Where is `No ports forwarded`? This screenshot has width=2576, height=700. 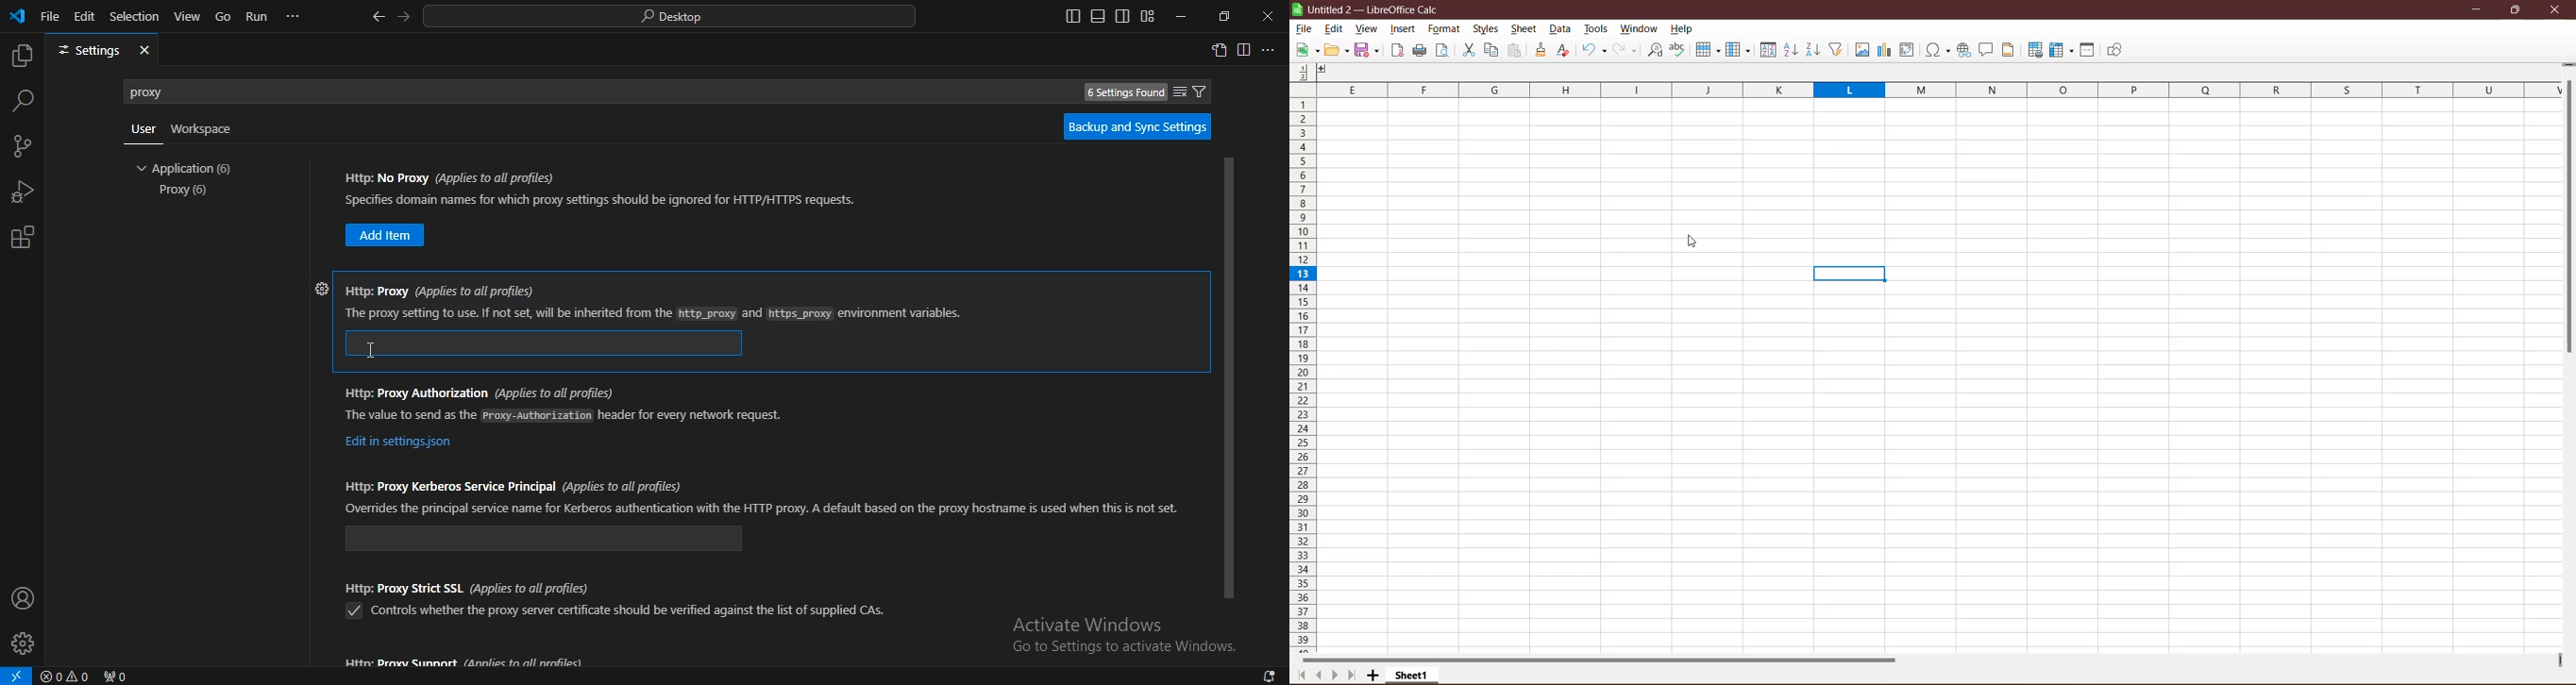 No ports forwarded is located at coordinates (118, 675).